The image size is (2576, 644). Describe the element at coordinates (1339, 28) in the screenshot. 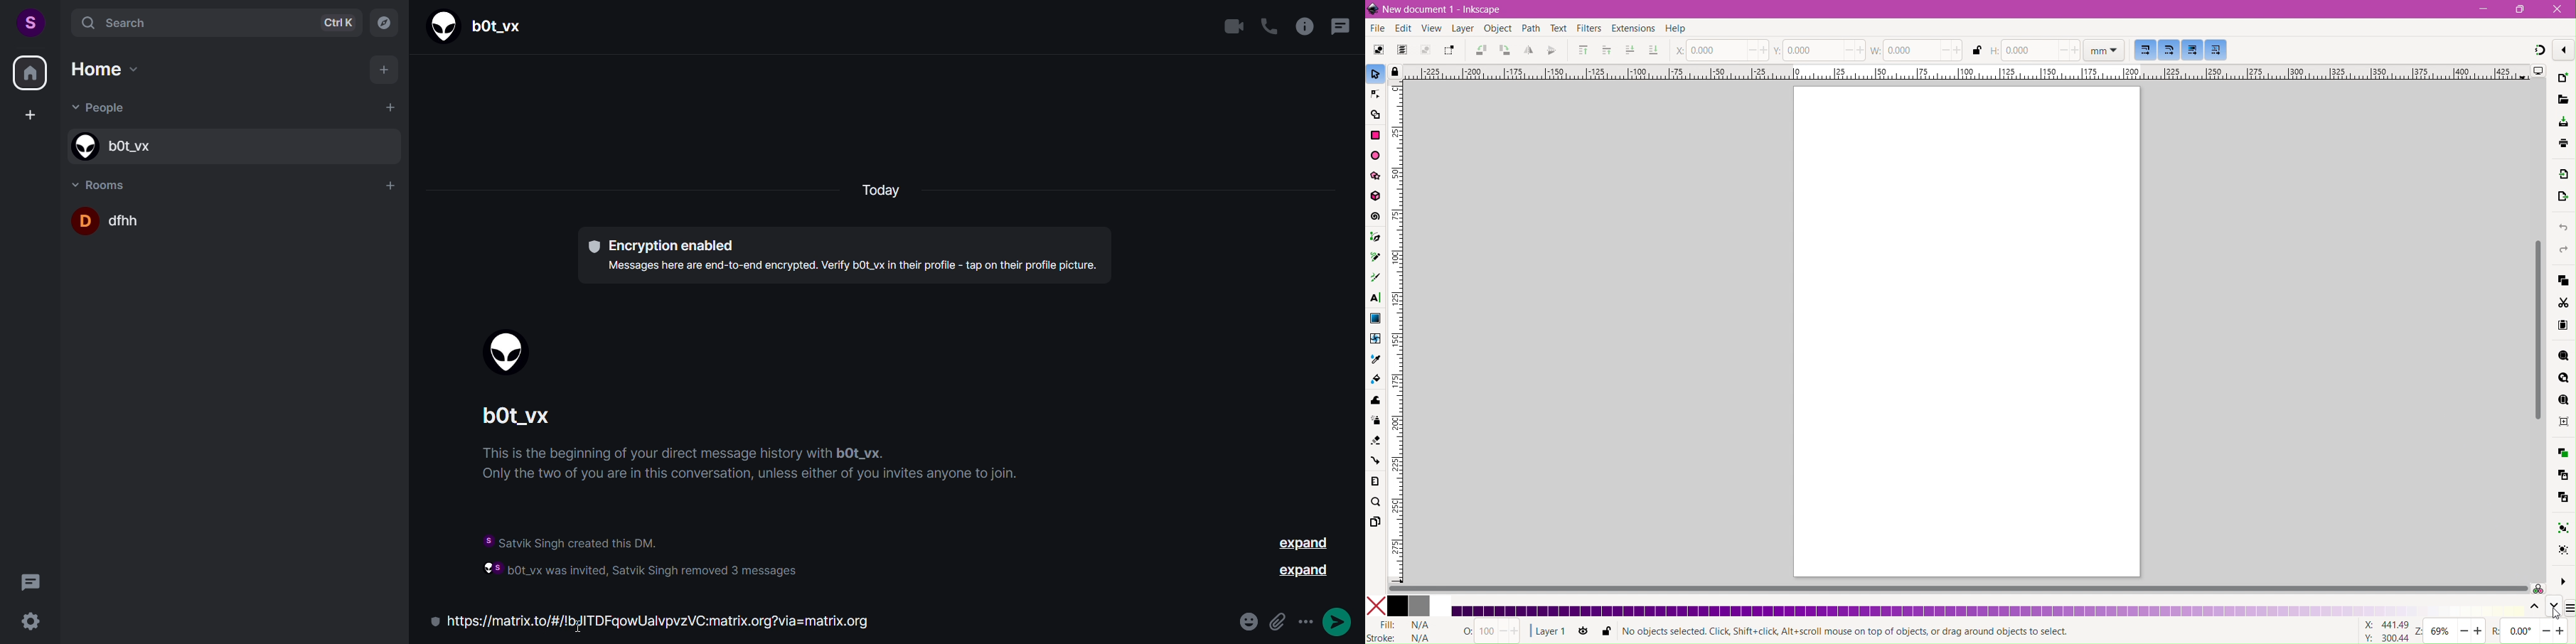

I see `threads` at that location.